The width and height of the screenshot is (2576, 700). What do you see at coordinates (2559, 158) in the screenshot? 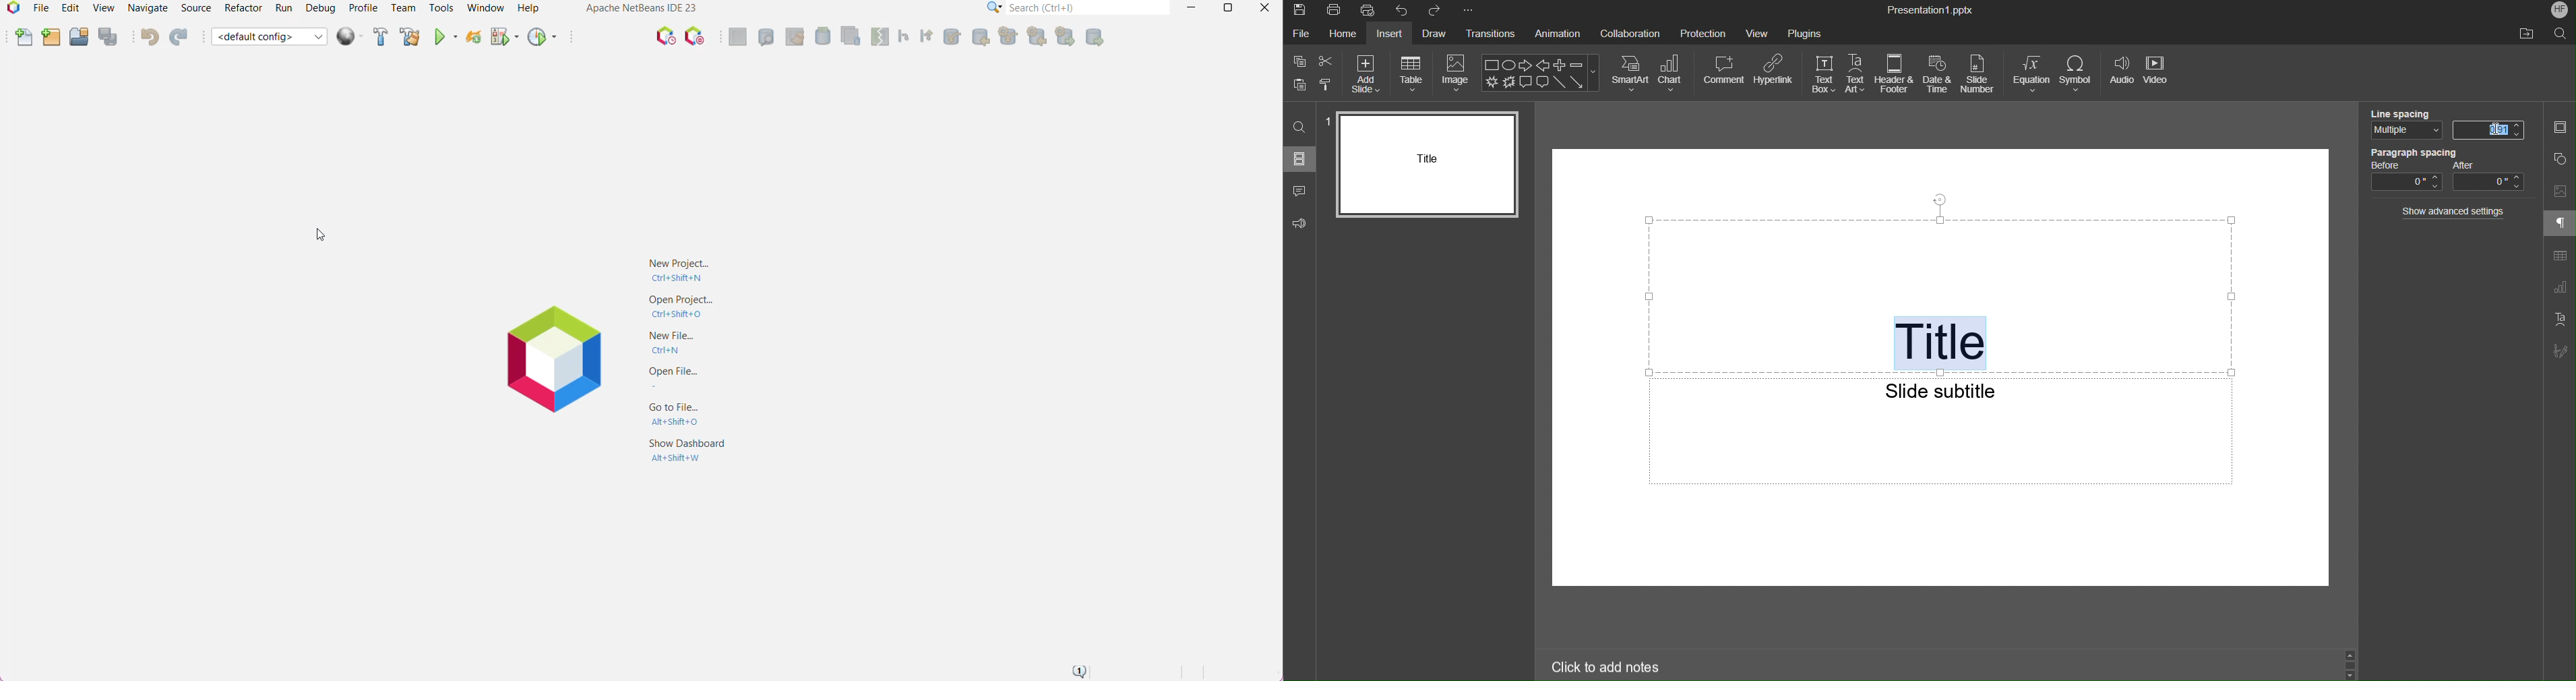
I see `Shape Settings` at bounding box center [2559, 158].